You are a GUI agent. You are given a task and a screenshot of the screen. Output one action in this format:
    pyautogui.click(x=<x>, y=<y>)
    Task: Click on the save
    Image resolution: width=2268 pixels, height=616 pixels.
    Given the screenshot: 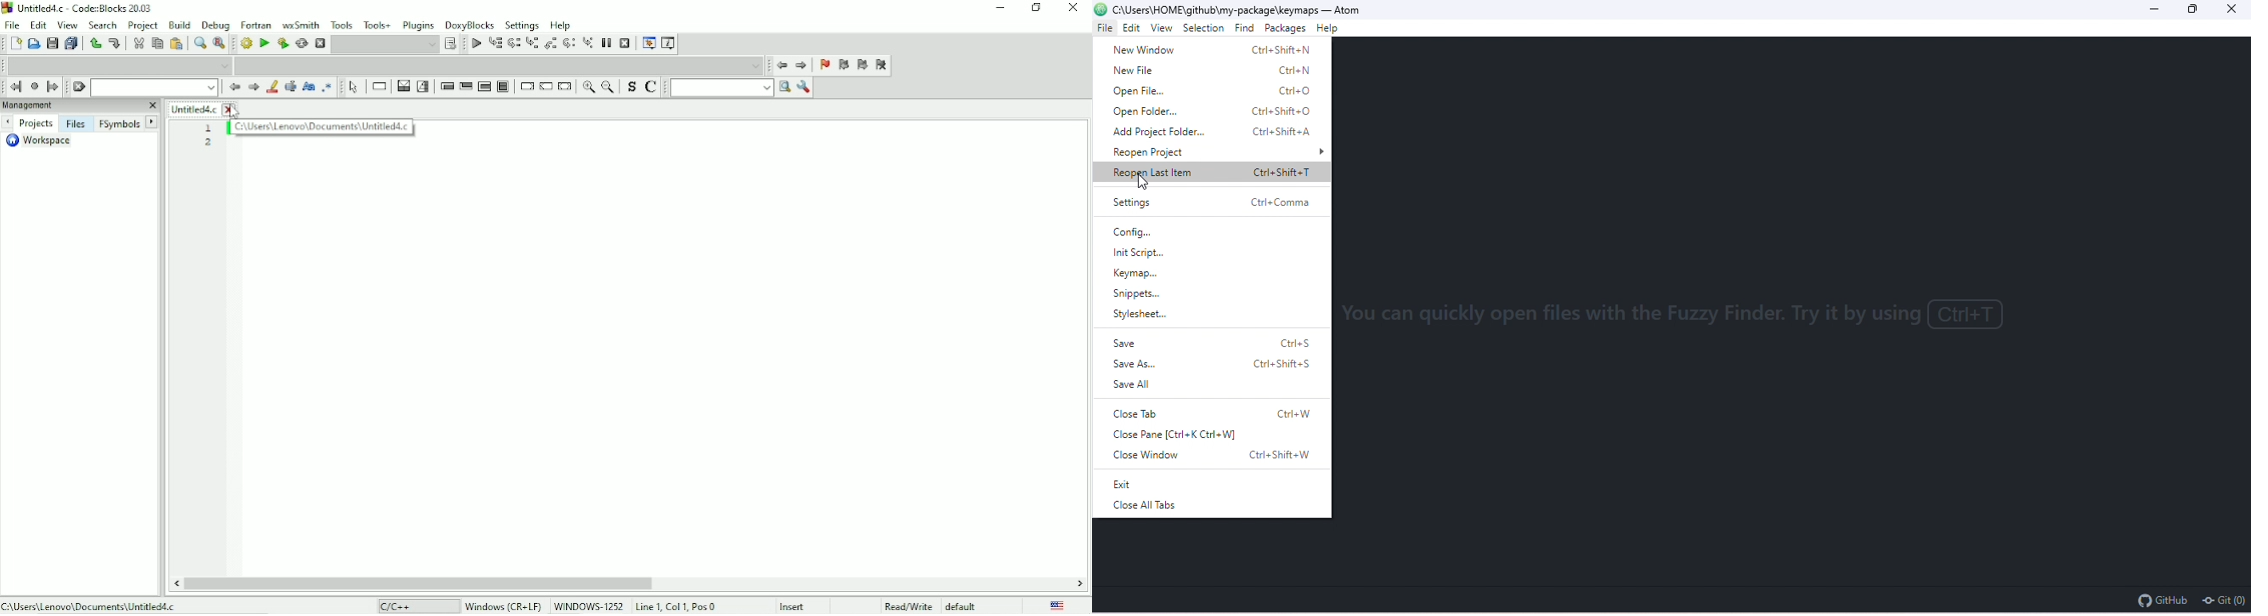 What is the action you would take?
    pyautogui.click(x=52, y=43)
    